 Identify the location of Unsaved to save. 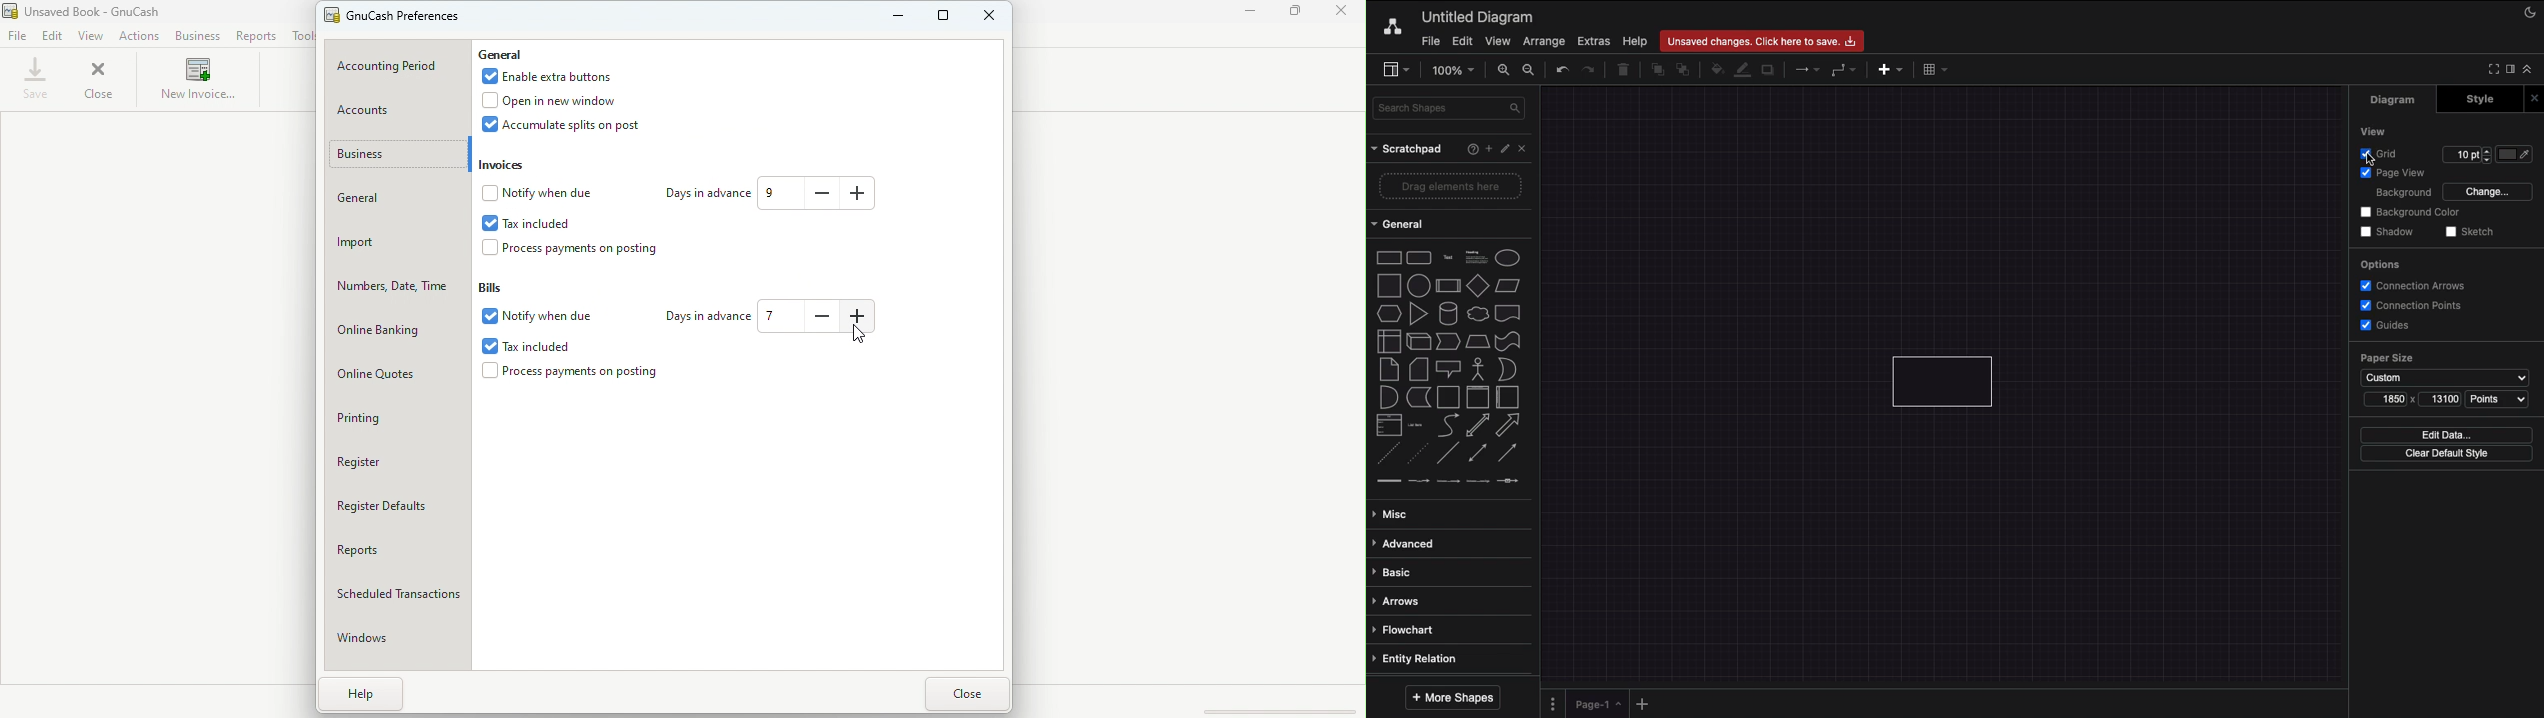
(1765, 39).